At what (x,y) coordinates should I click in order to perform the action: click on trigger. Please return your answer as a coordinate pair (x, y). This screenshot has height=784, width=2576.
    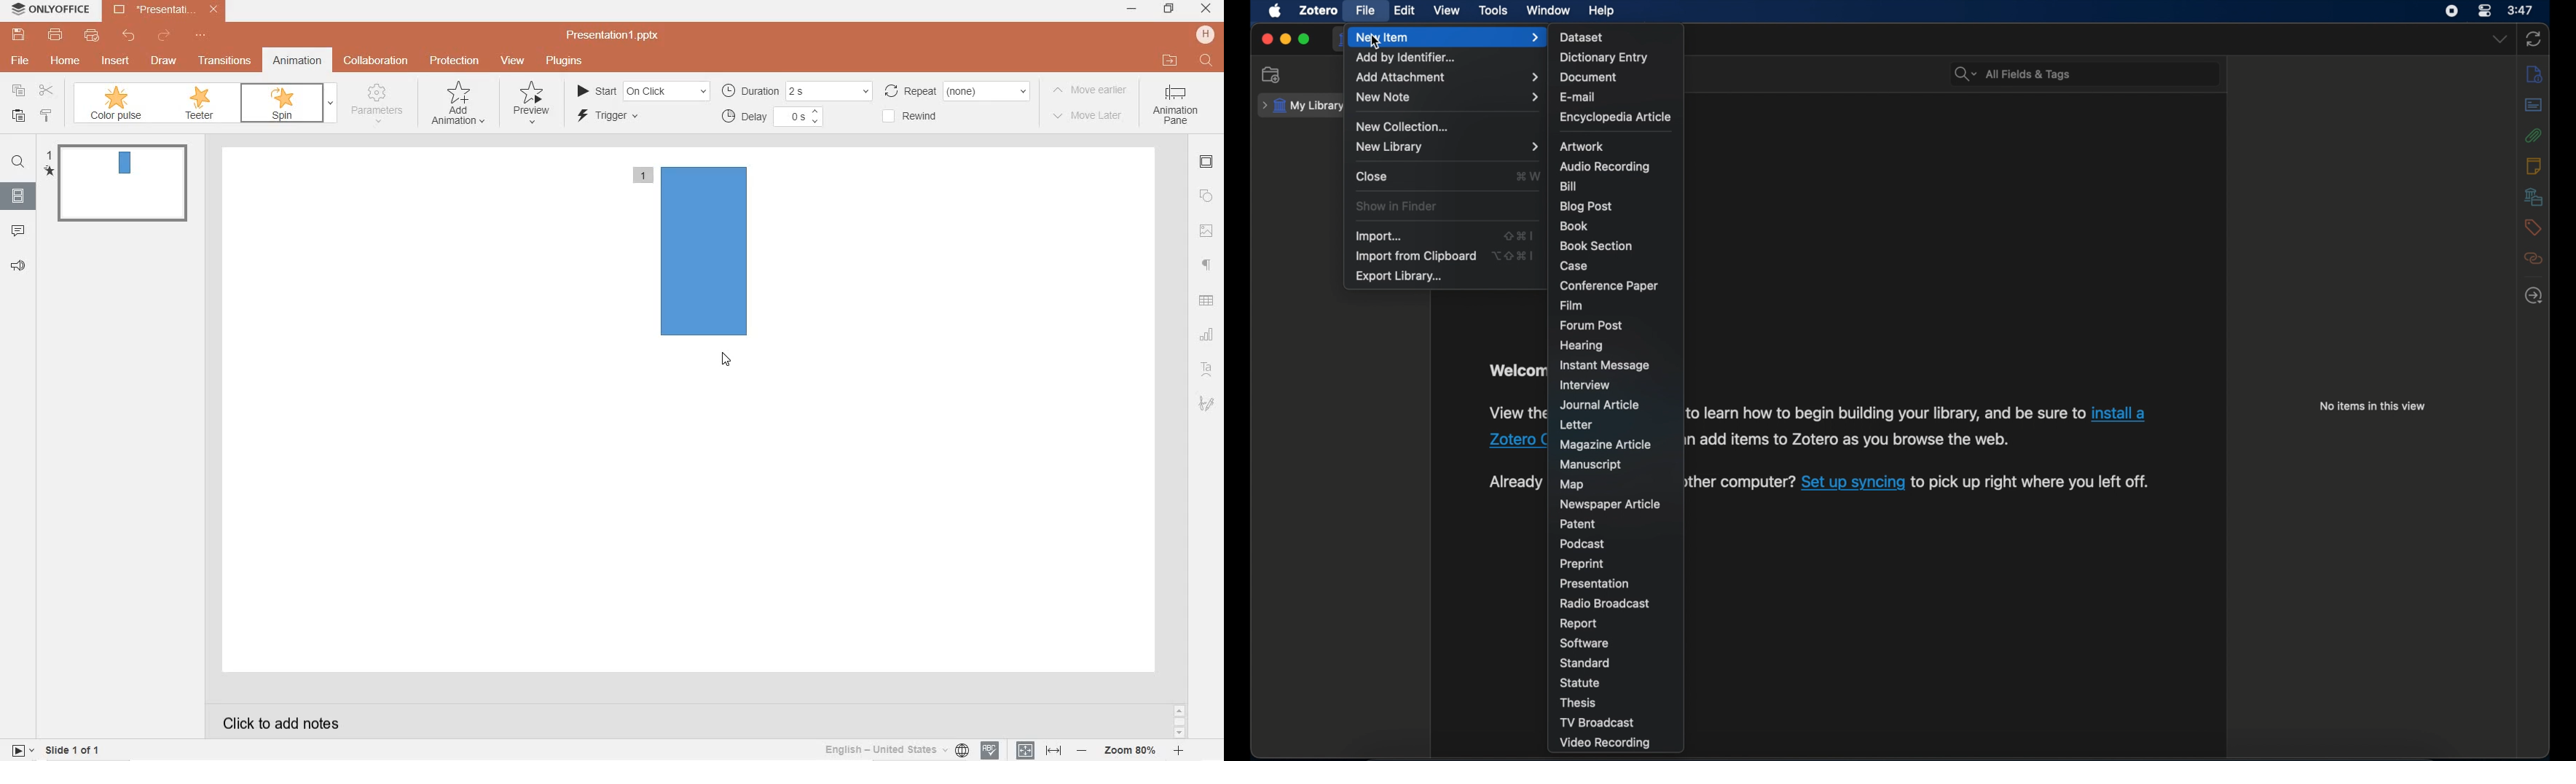
    Looking at the image, I should click on (619, 117).